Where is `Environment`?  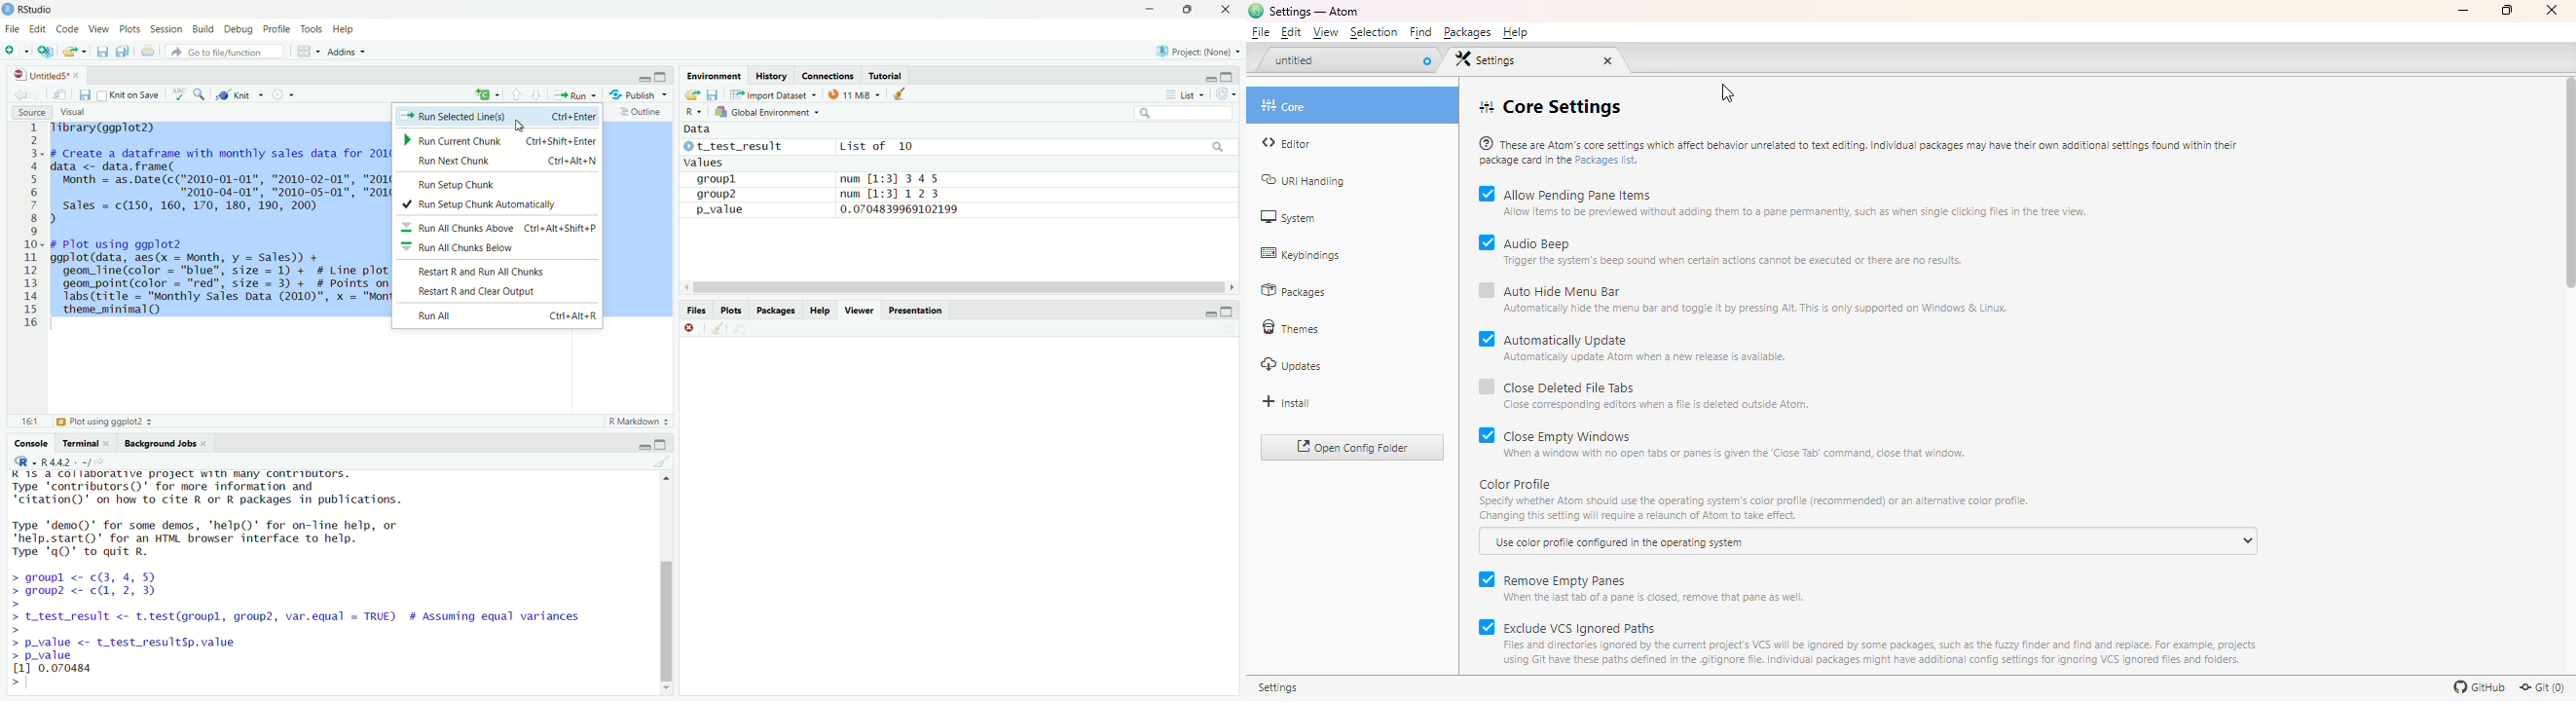
Environment is located at coordinates (711, 74).